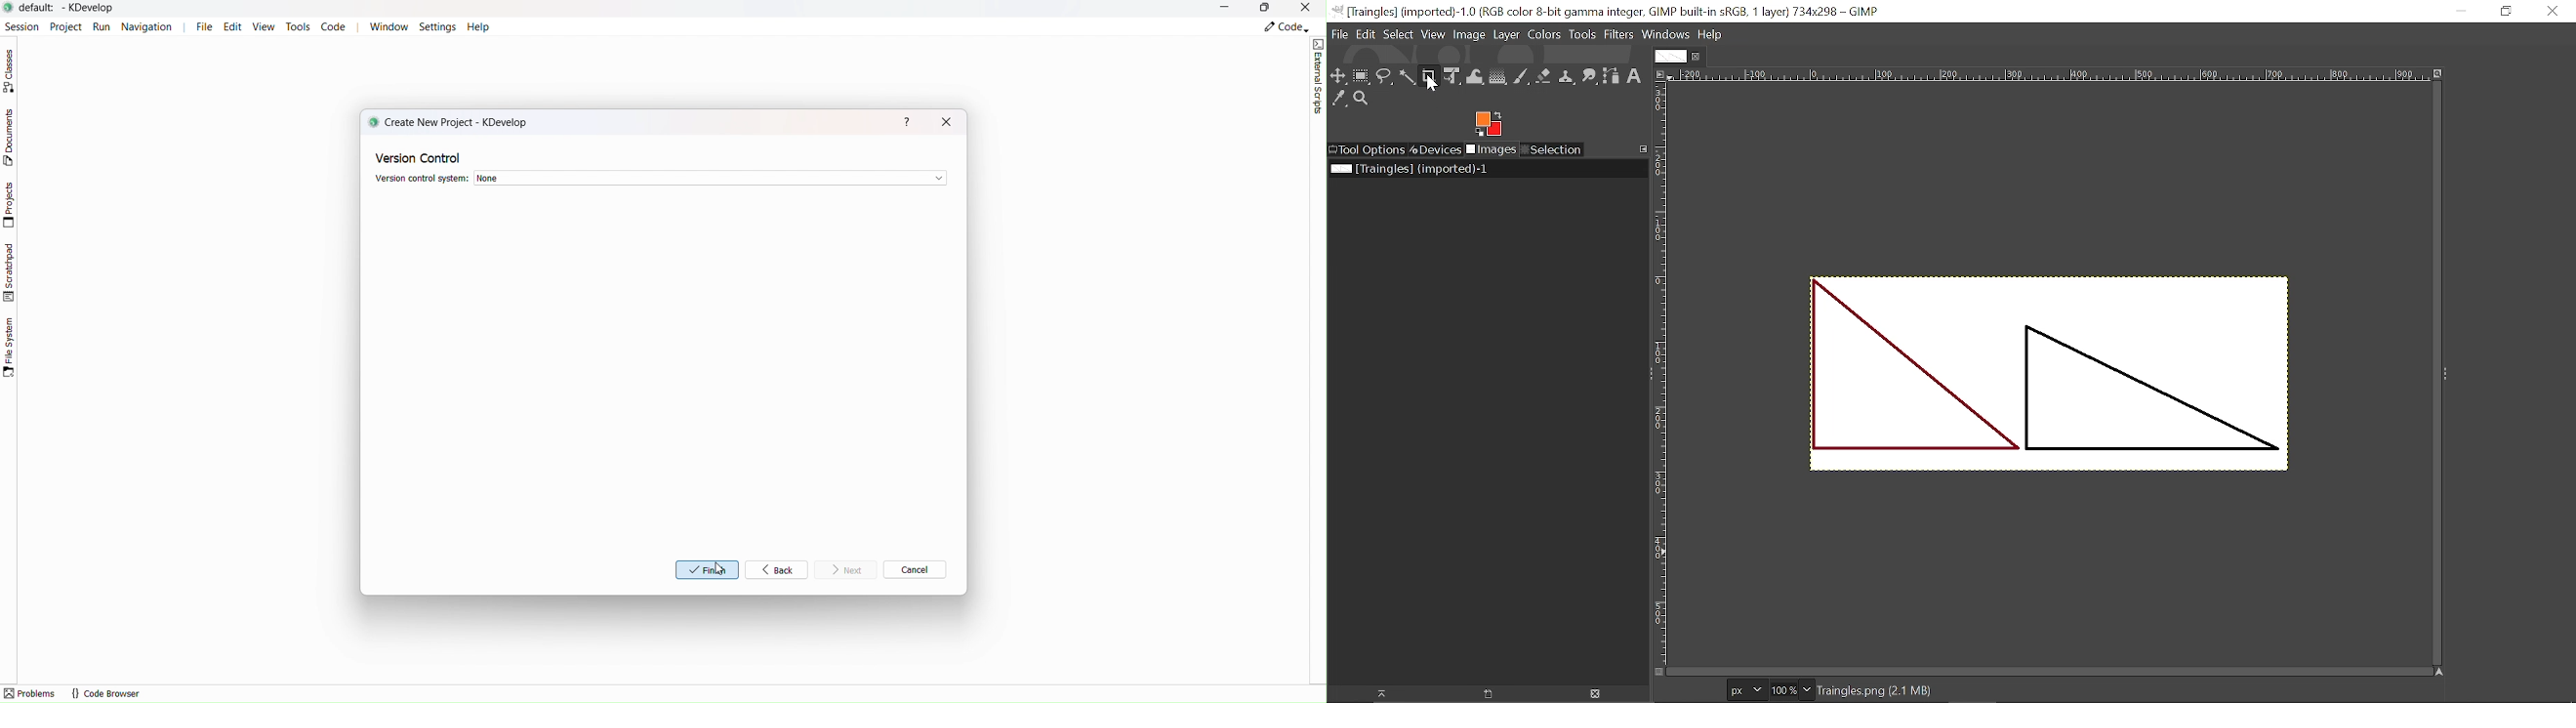 This screenshot has height=728, width=2576. I want to click on Windows, so click(1665, 35).